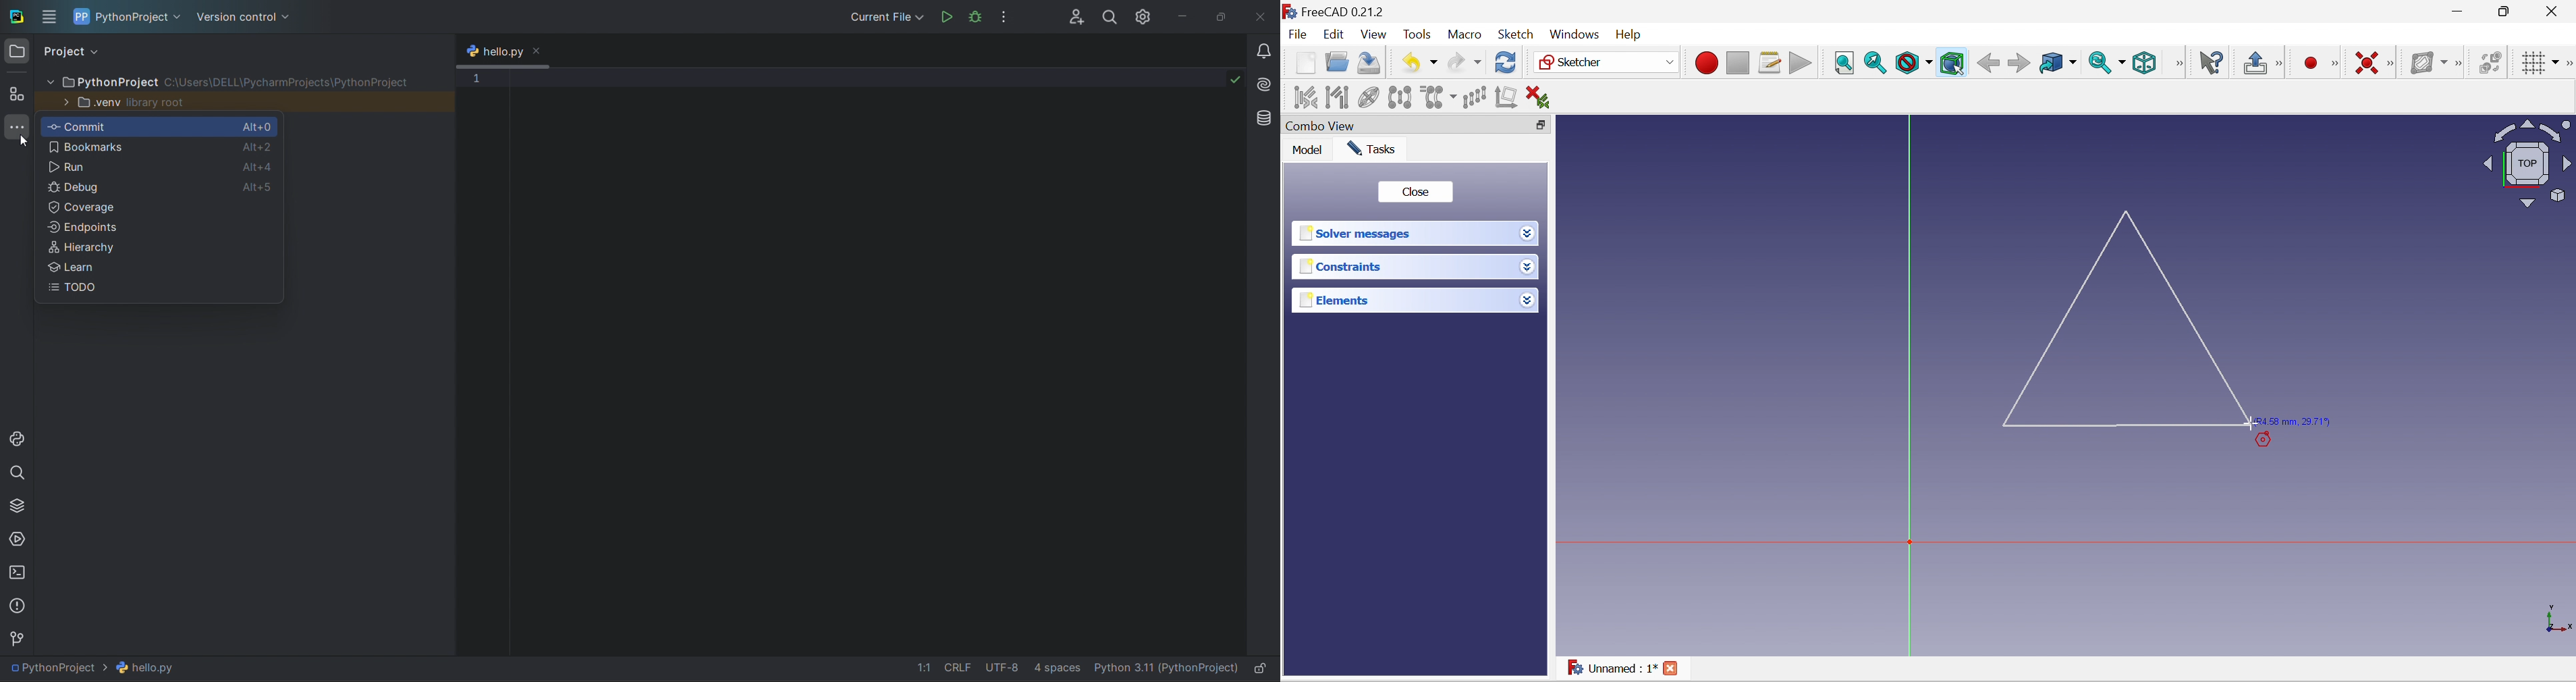 Image resolution: width=2576 pixels, height=700 pixels. What do you see at coordinates (1419, 63) in the screenshot?
I see `Undo` at bounding box center [1419, 63].